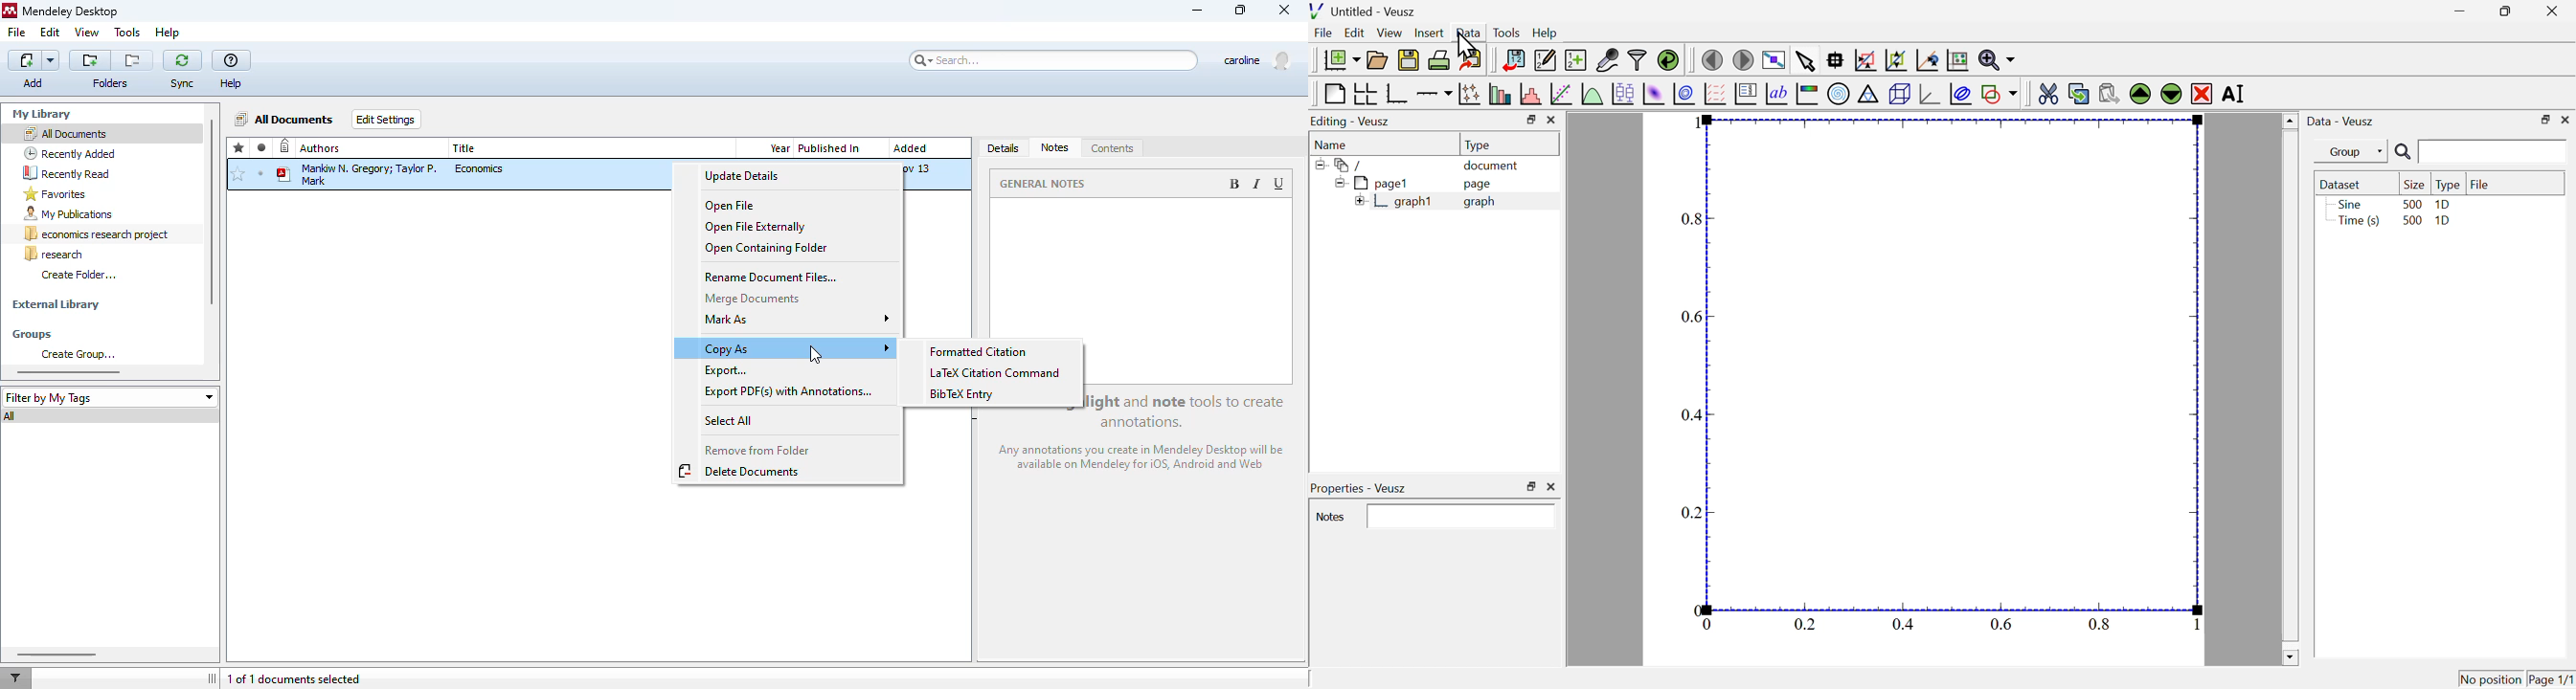 This screenshot has width=2576, height=700. I want to click on BibTex entry, so click(960, 394).